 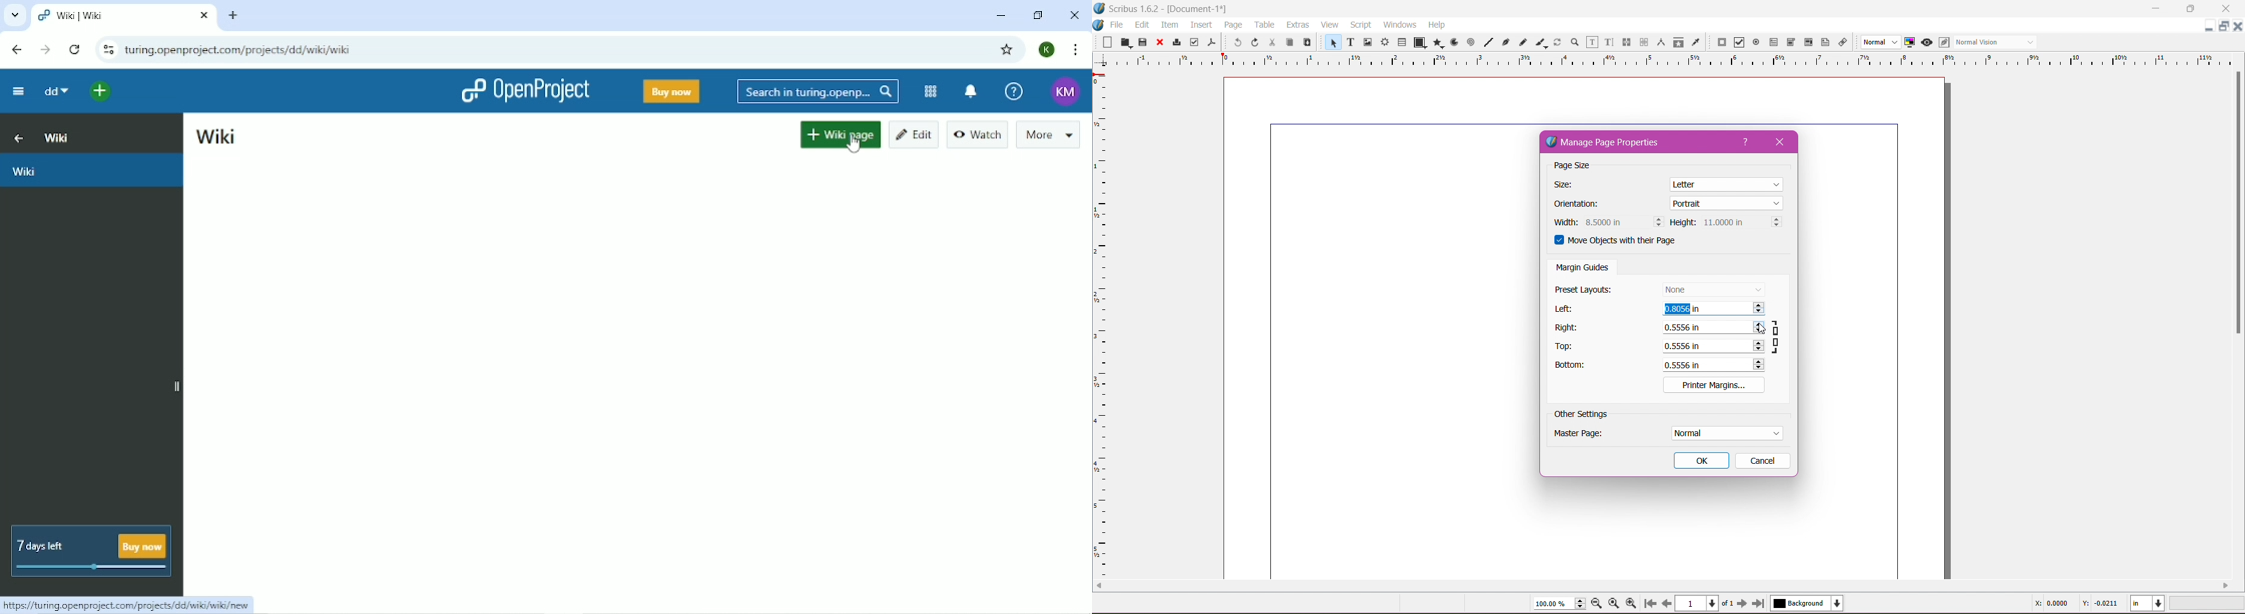 What do you see at coordinates (1998, 43) in the screenshot?
I see `Select the visual appearance of the display` at bounding box center [1998, 43].